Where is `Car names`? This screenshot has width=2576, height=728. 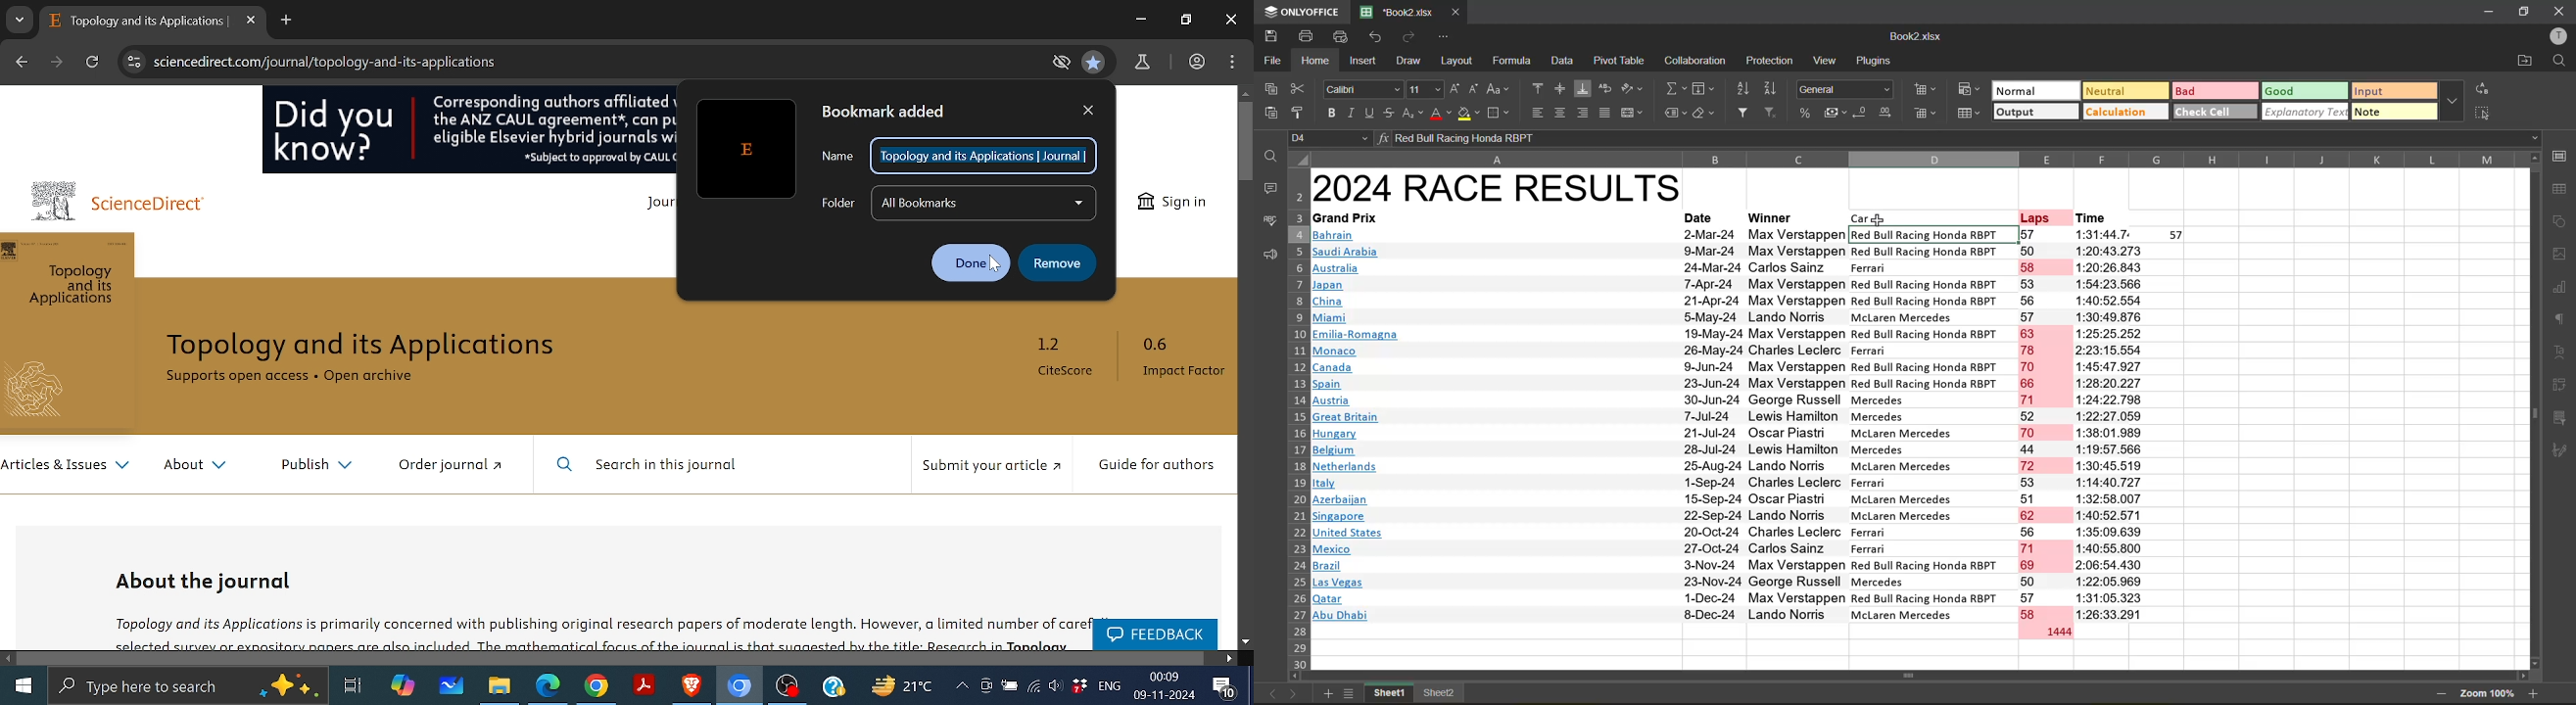
Car names is located at coordinates (1930, 426).